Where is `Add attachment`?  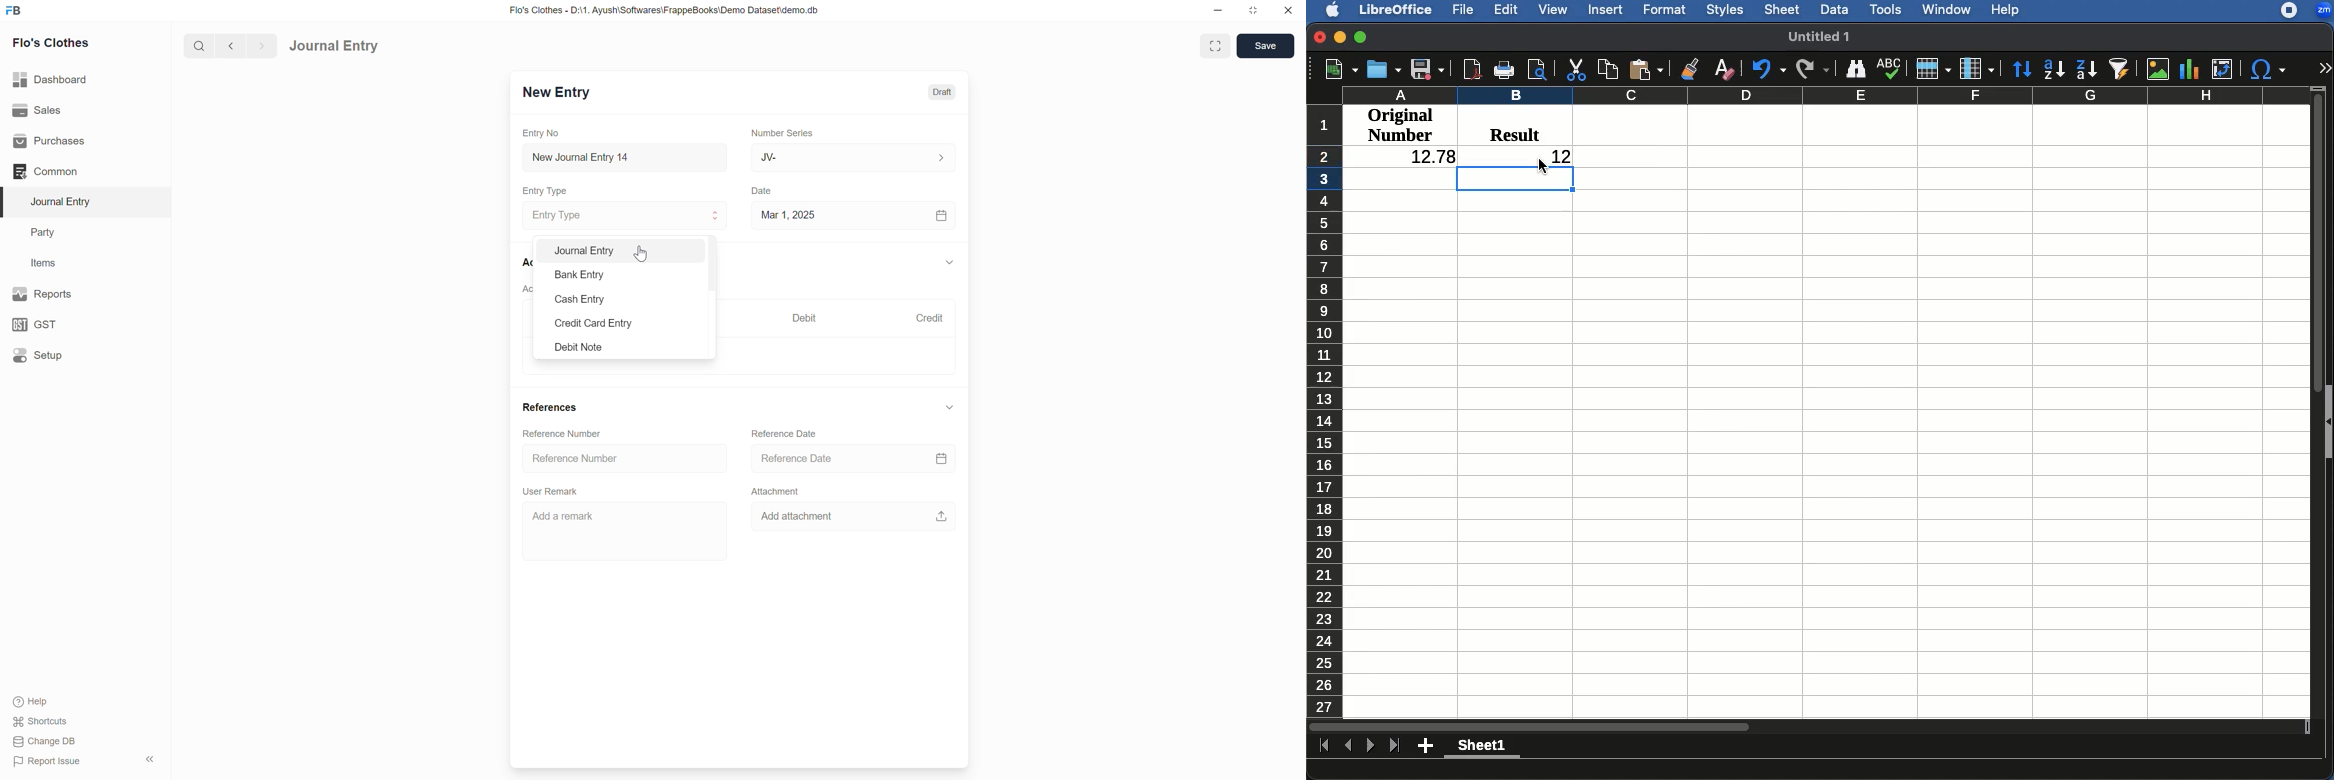
Add attachment is located at coordinates (806, 517).